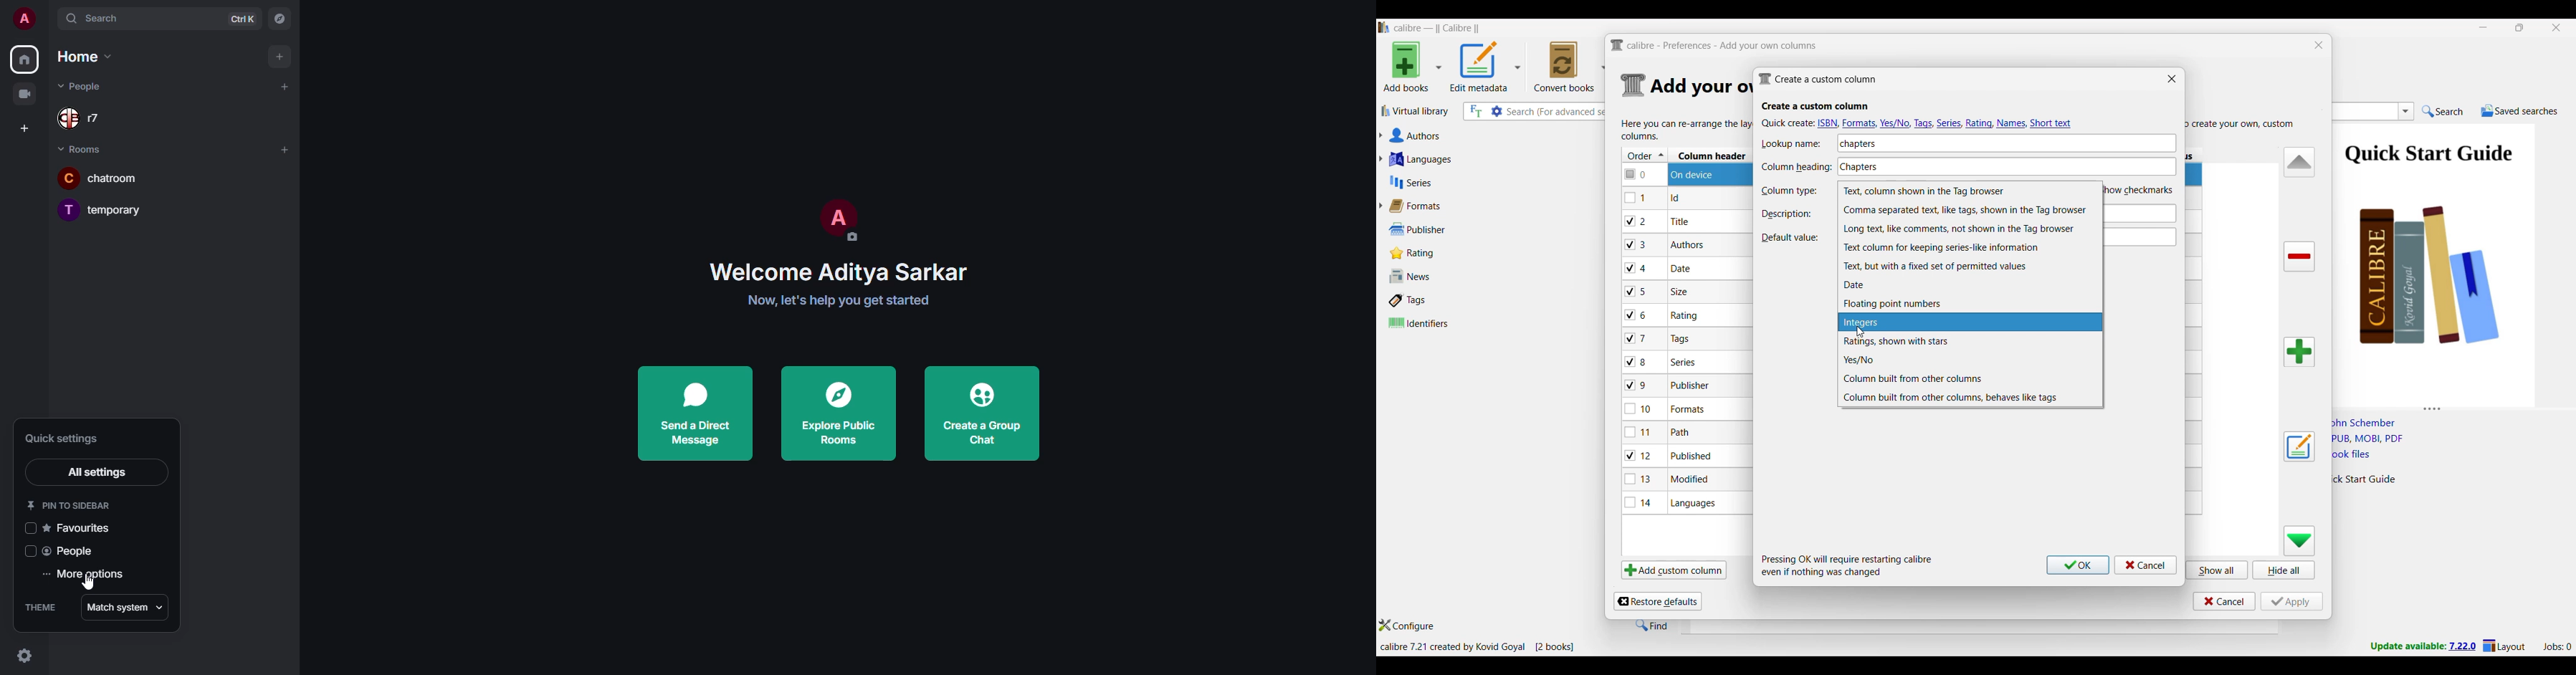  Describe the element at coordinates (2218, 569) in the screenshot. I see `Show all` at that location.